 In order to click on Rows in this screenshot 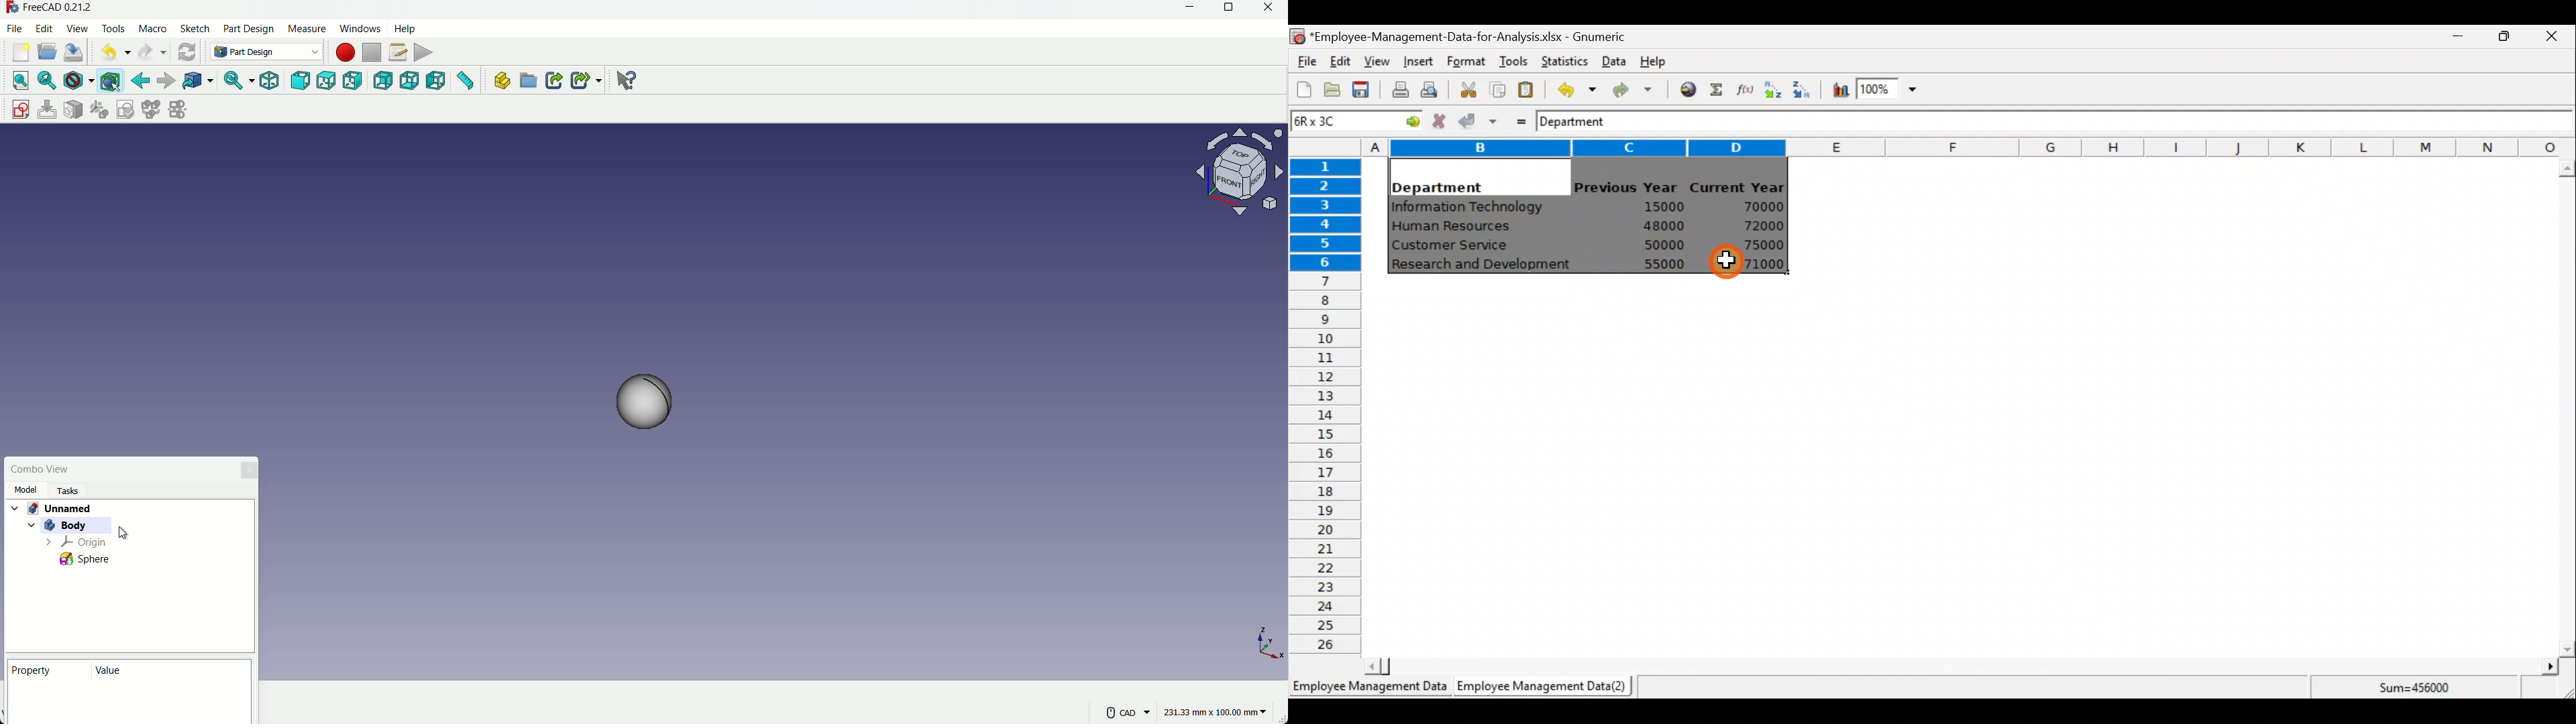, I will do `click(1326, 403)`.